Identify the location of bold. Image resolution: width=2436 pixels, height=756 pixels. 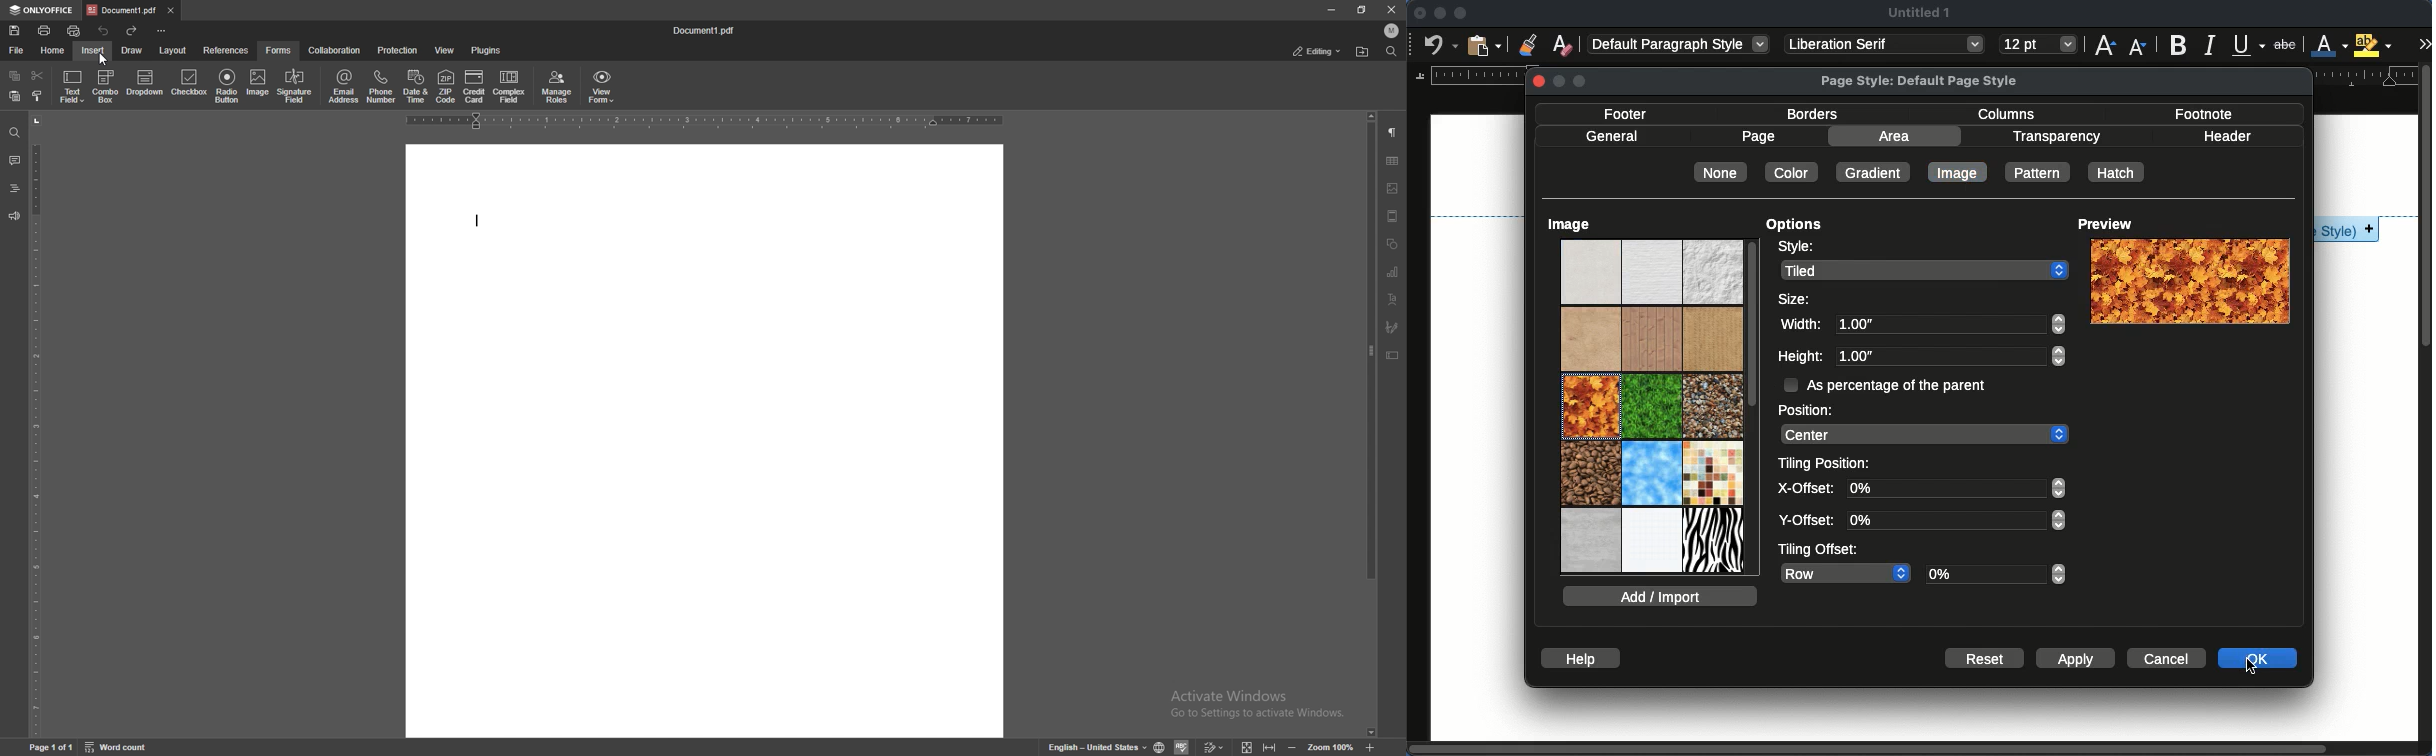
(2178, 44).